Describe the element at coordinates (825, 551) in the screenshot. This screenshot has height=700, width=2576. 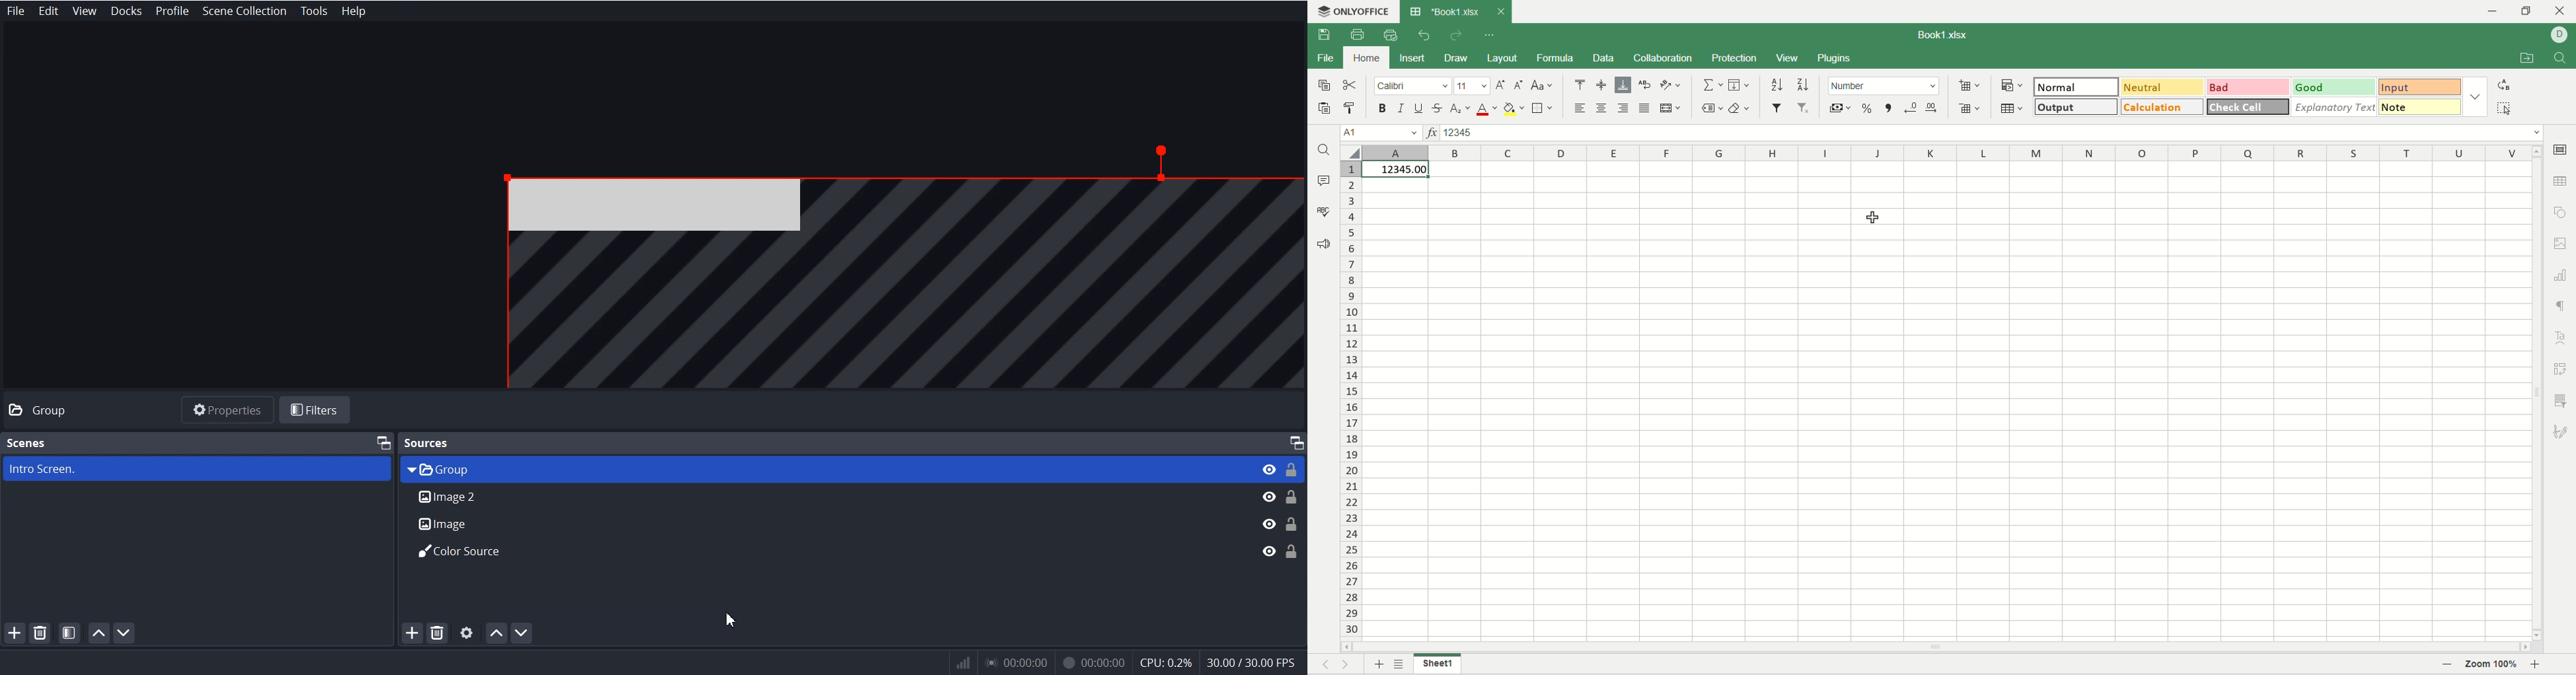
I see `Color Source` at that location.